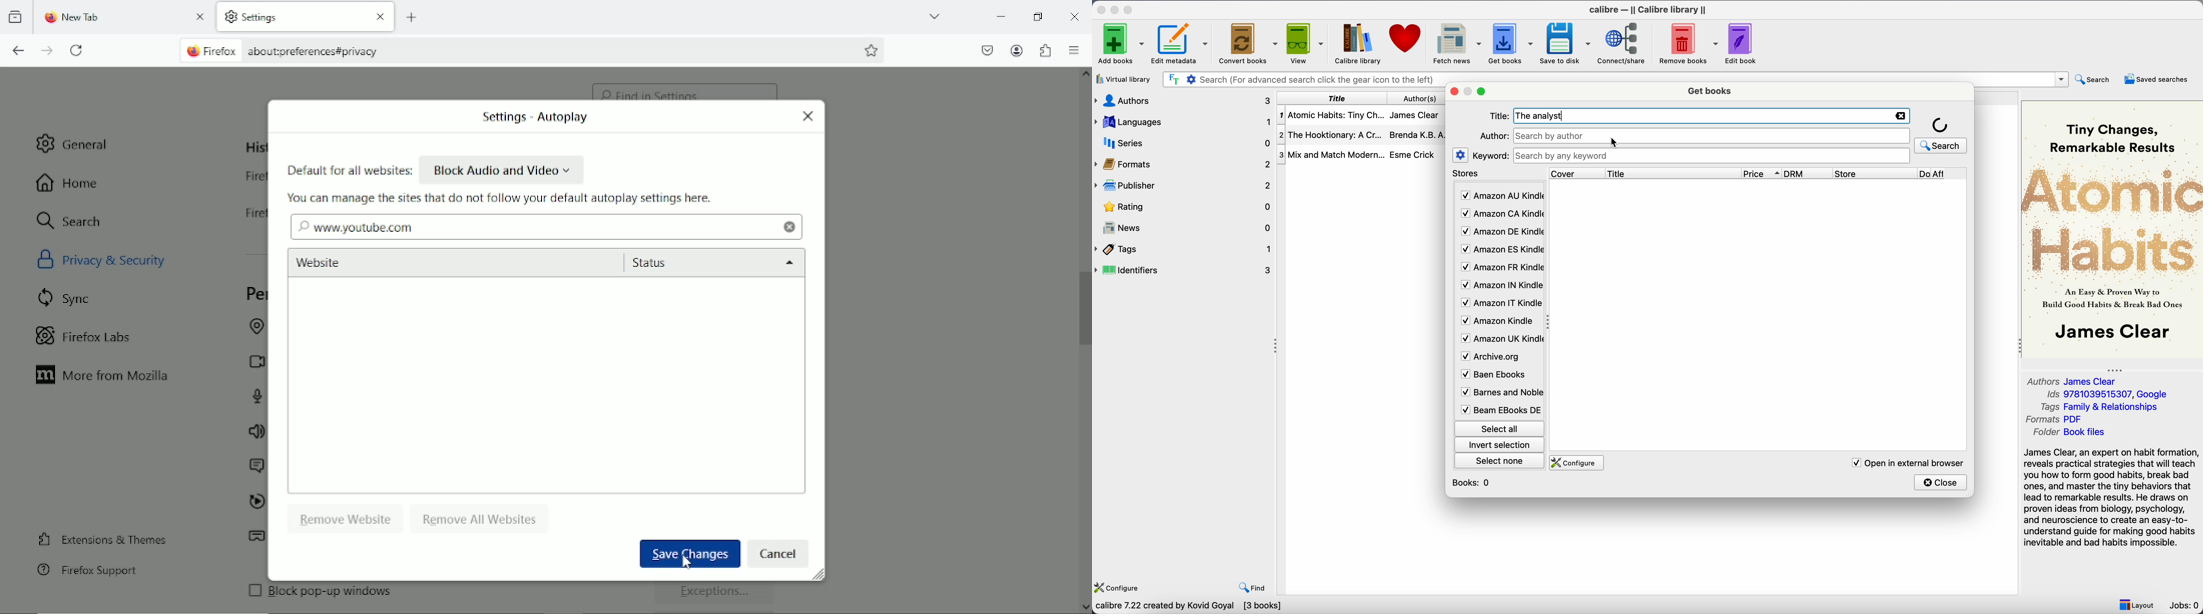 This screenshot has height=616, width=2212. What do you see at coordinates (126, 258) in the screenshot?
I see `privacy & security` at bounding box center [126, 258].